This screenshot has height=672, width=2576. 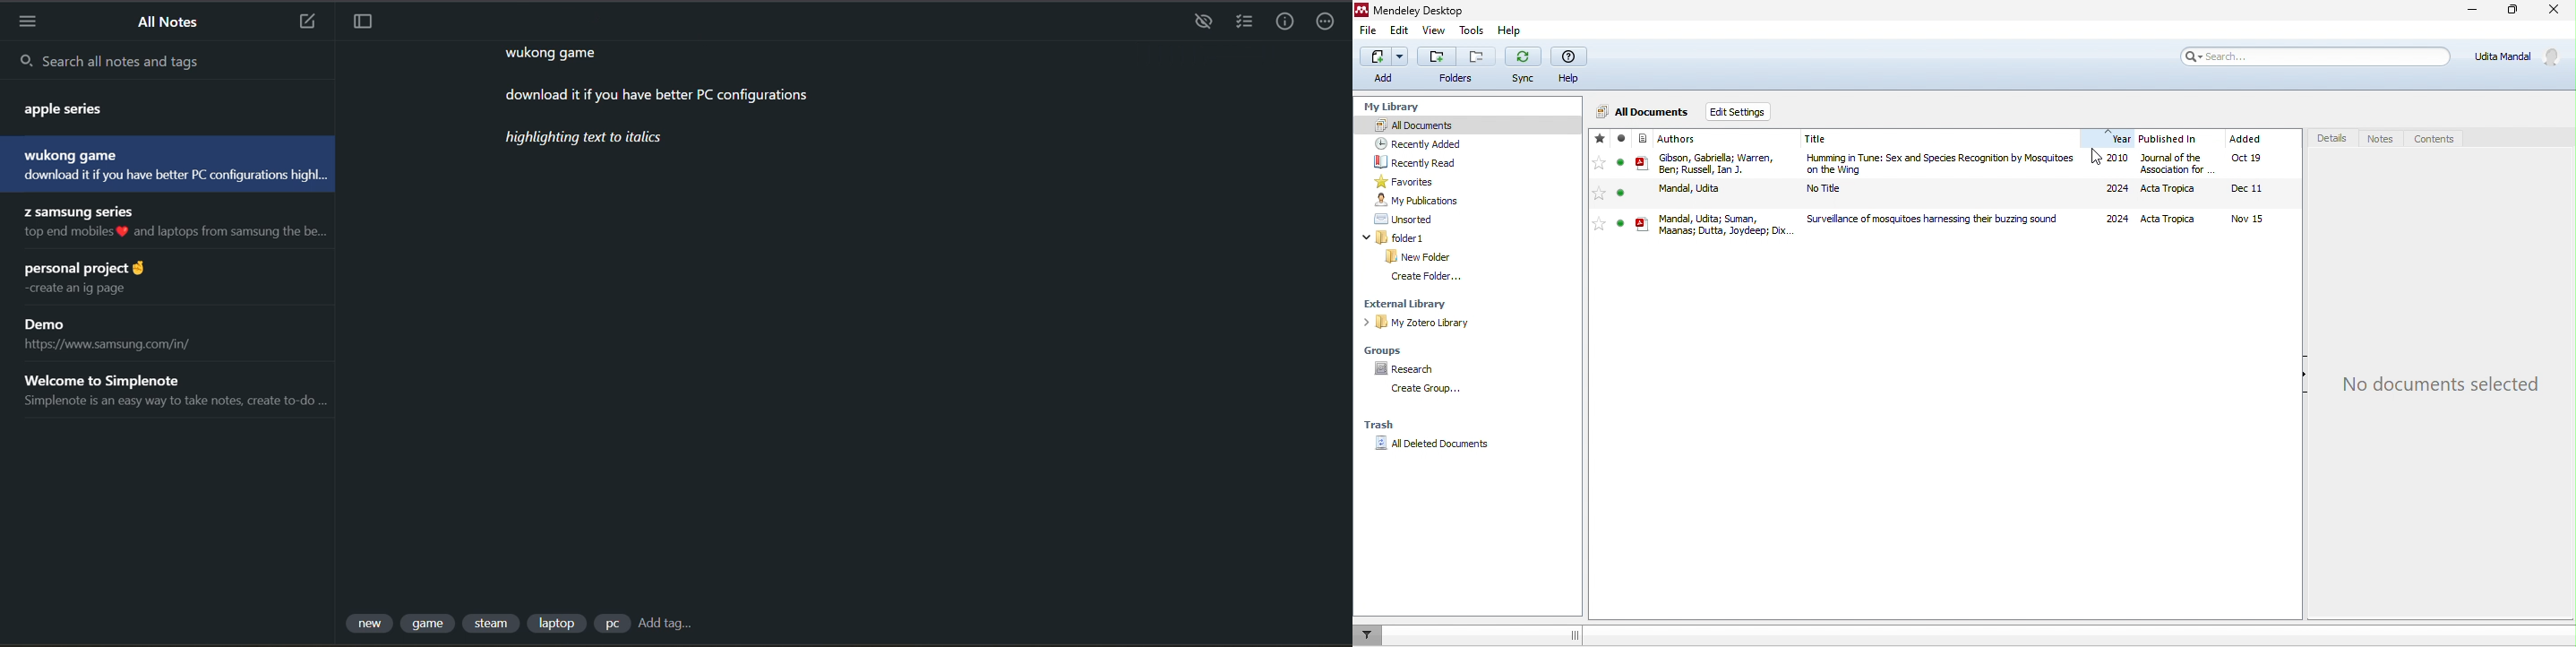 What do you see at coordinates (1405, 304) in the screenshot?
I see `external library` at bounding box center [1405, 304].